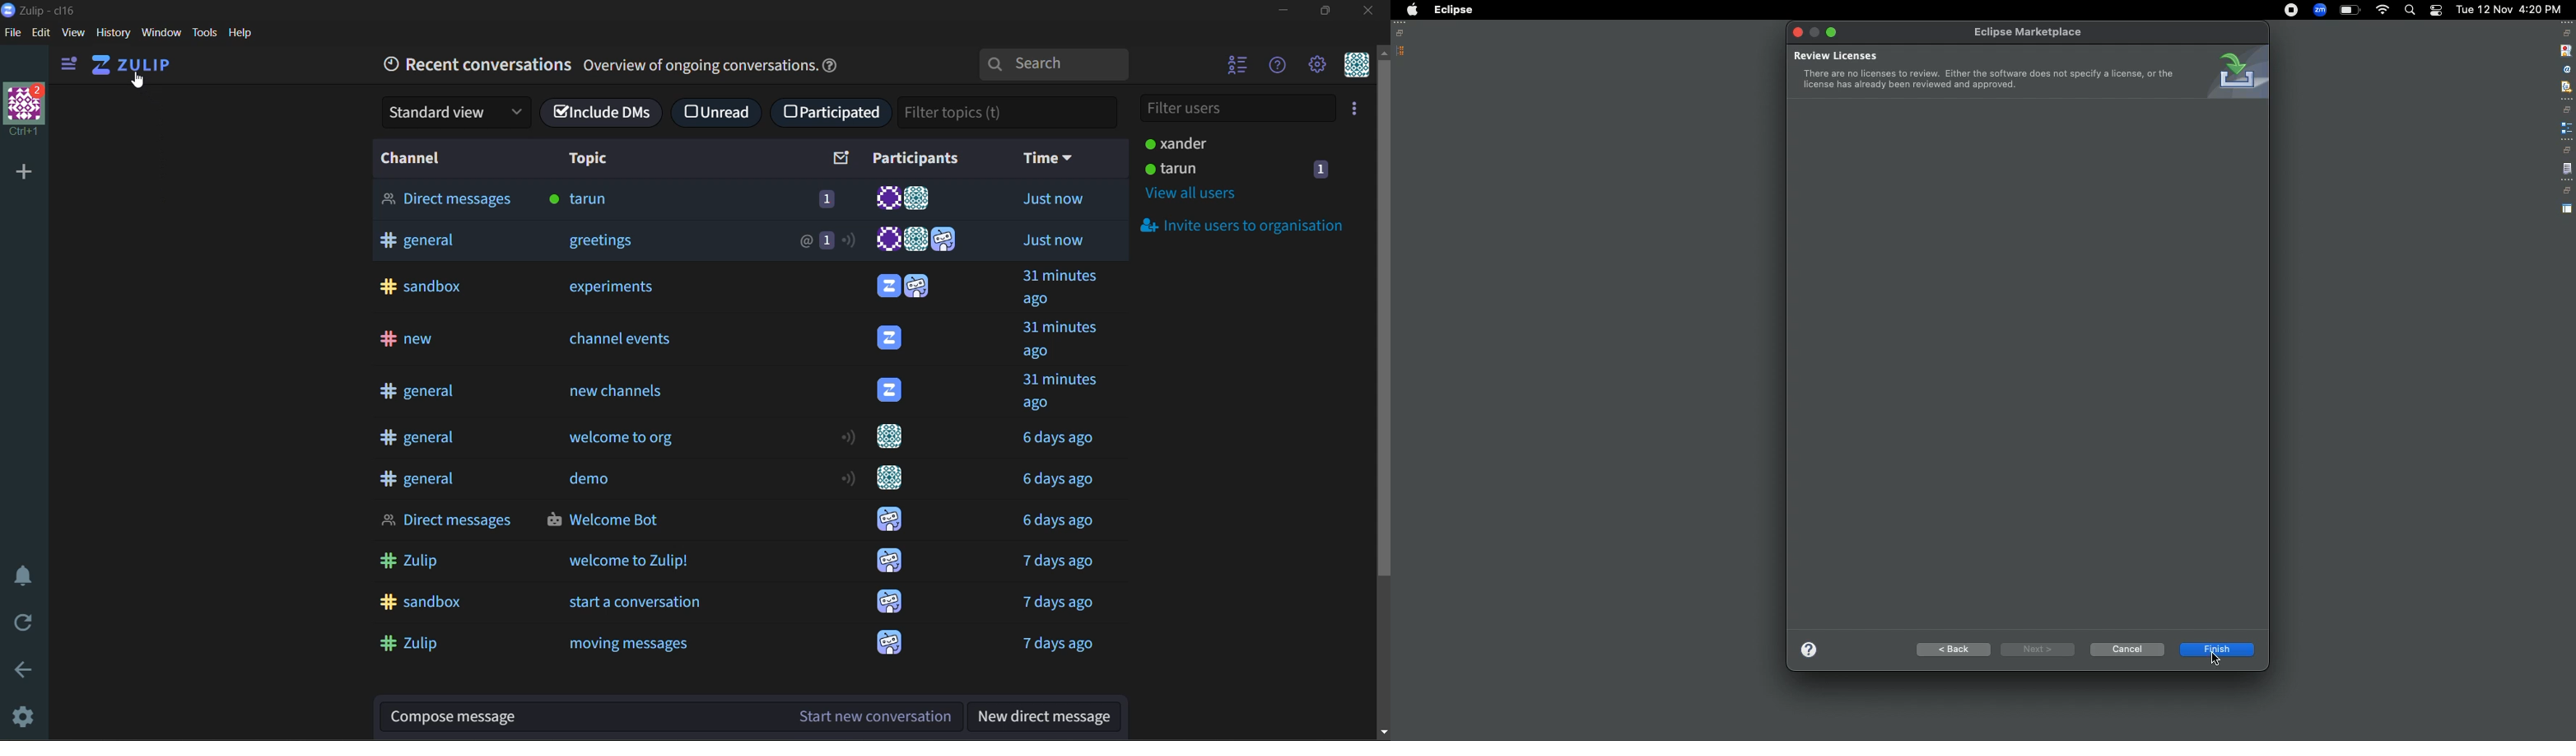 This screenshot has height=756, width=2576. What do you see at coordinates (1061, 560) in the screenshot?
I see `Time` at bounding box center [1061, 560].